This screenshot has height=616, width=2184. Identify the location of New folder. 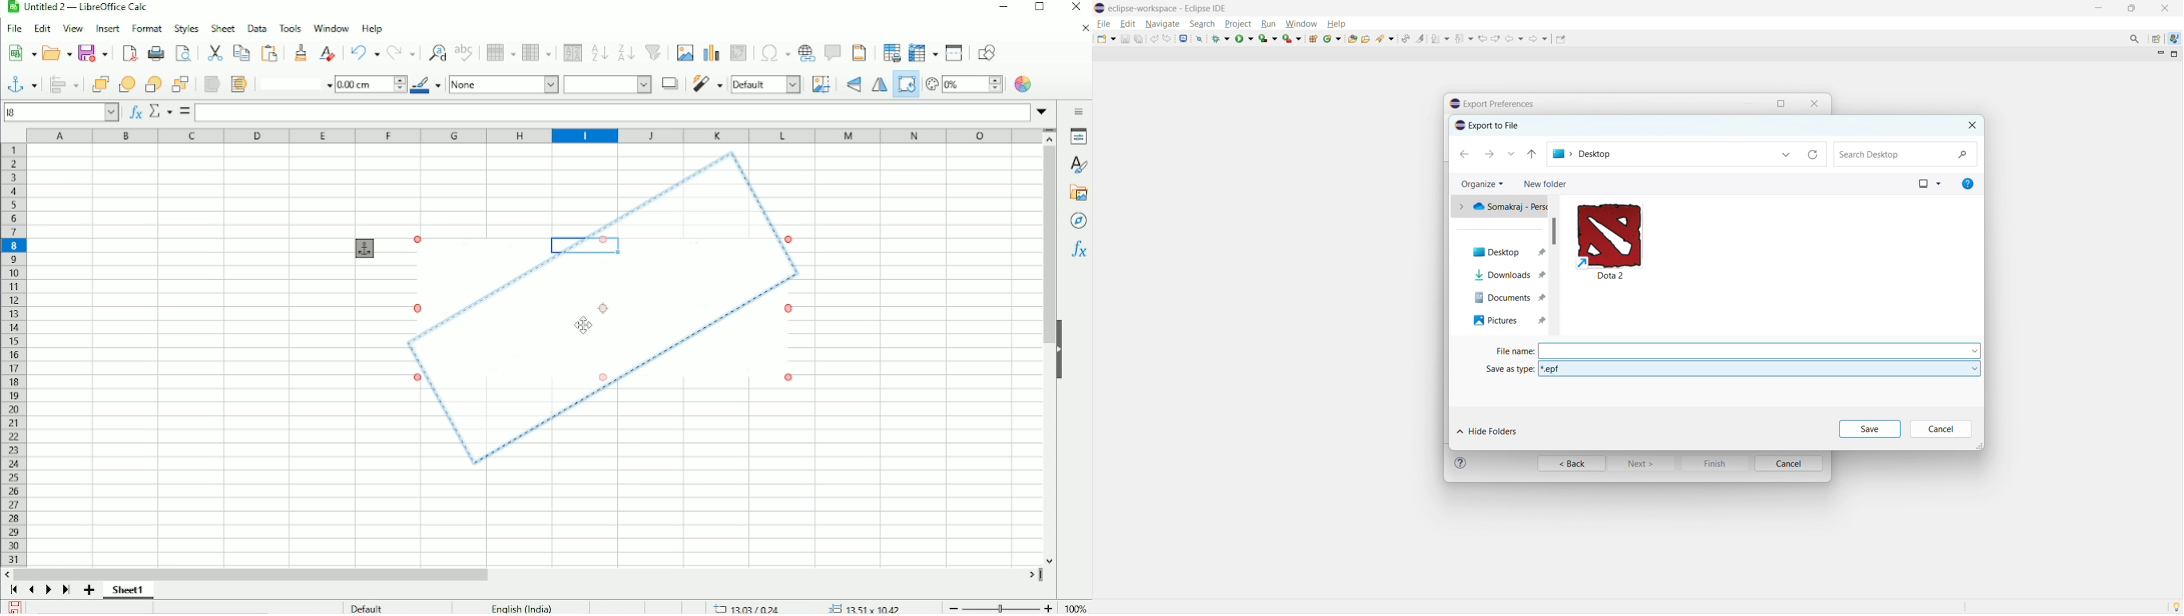
(1545, 184).